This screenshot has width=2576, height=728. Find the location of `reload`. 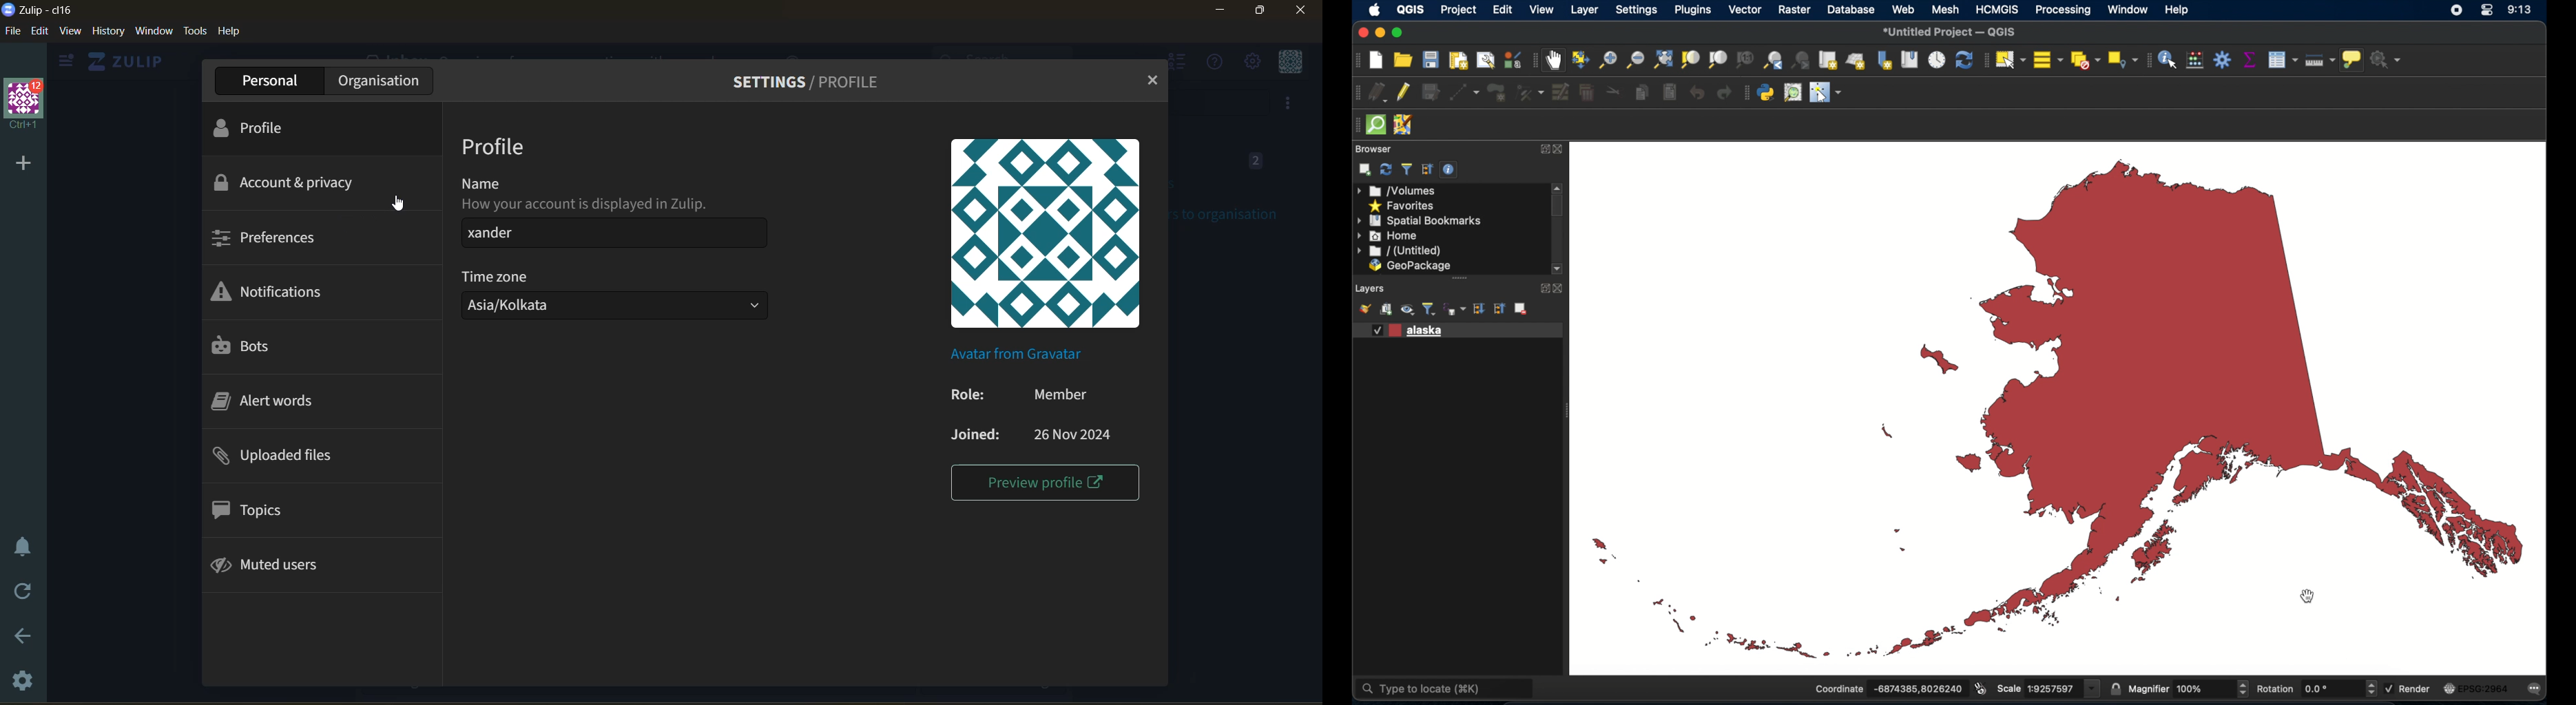

reload is located at coordinates (24, 592).